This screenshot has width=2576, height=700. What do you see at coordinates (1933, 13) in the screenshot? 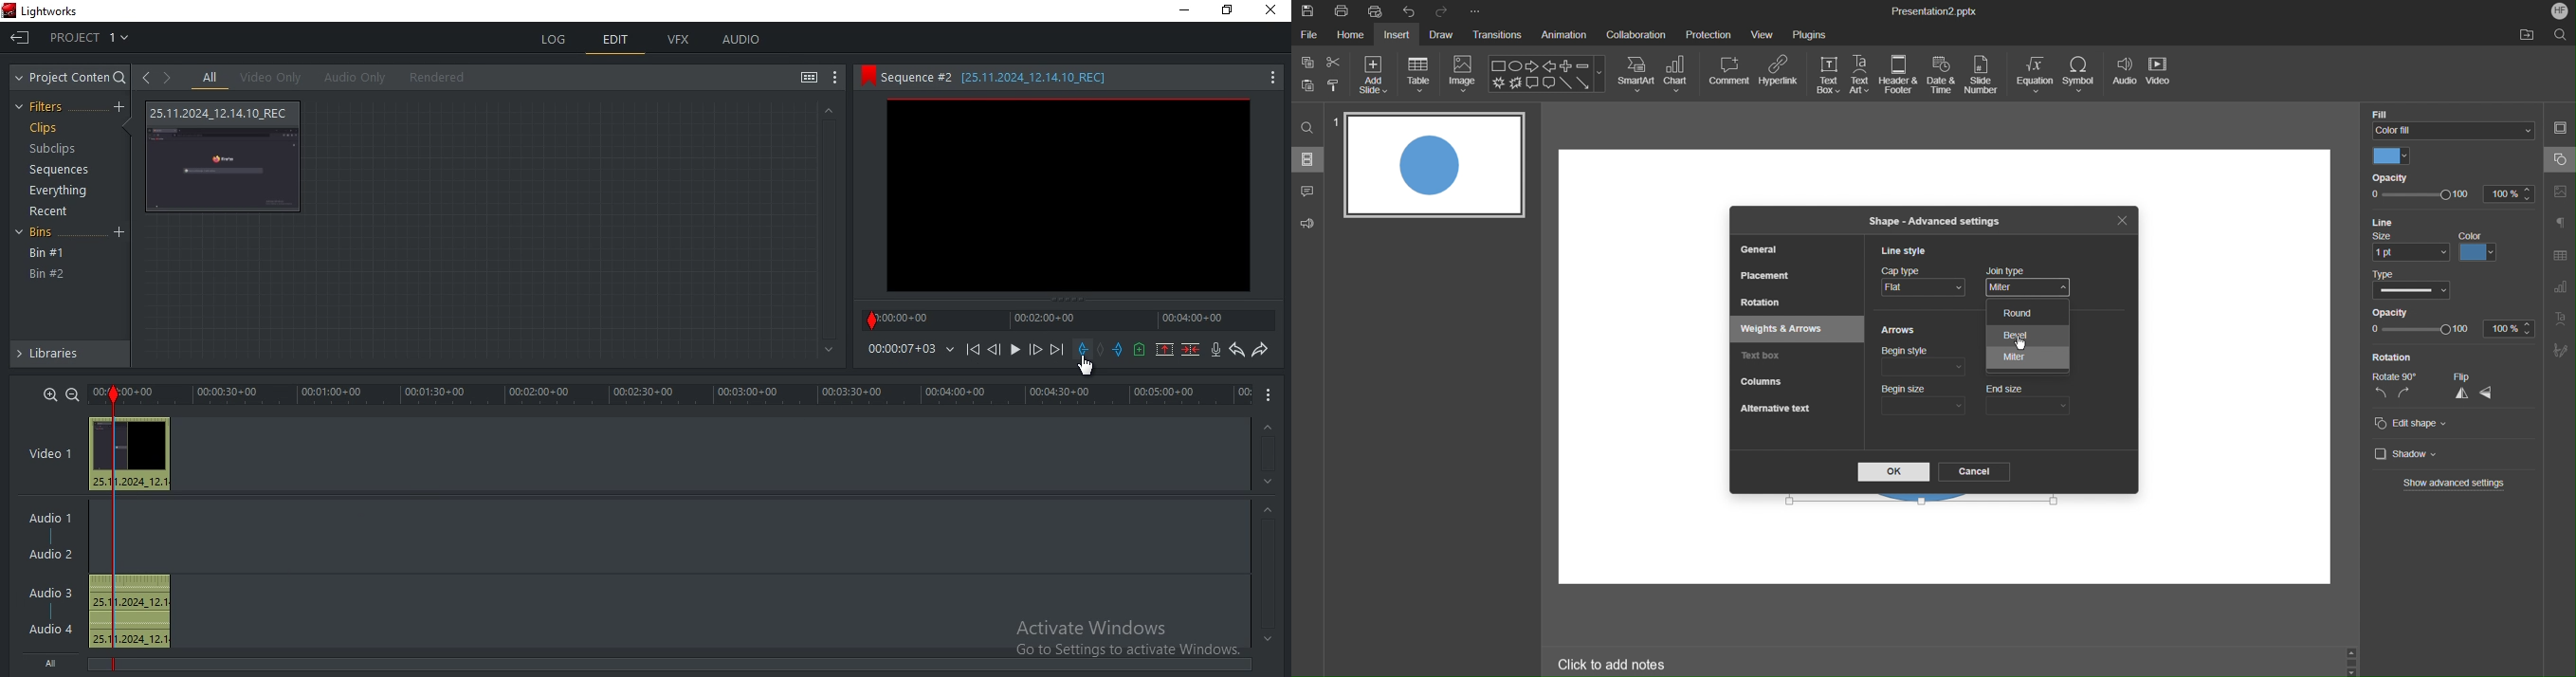
I see `Presentation2` at bounding box center [1933, 13].